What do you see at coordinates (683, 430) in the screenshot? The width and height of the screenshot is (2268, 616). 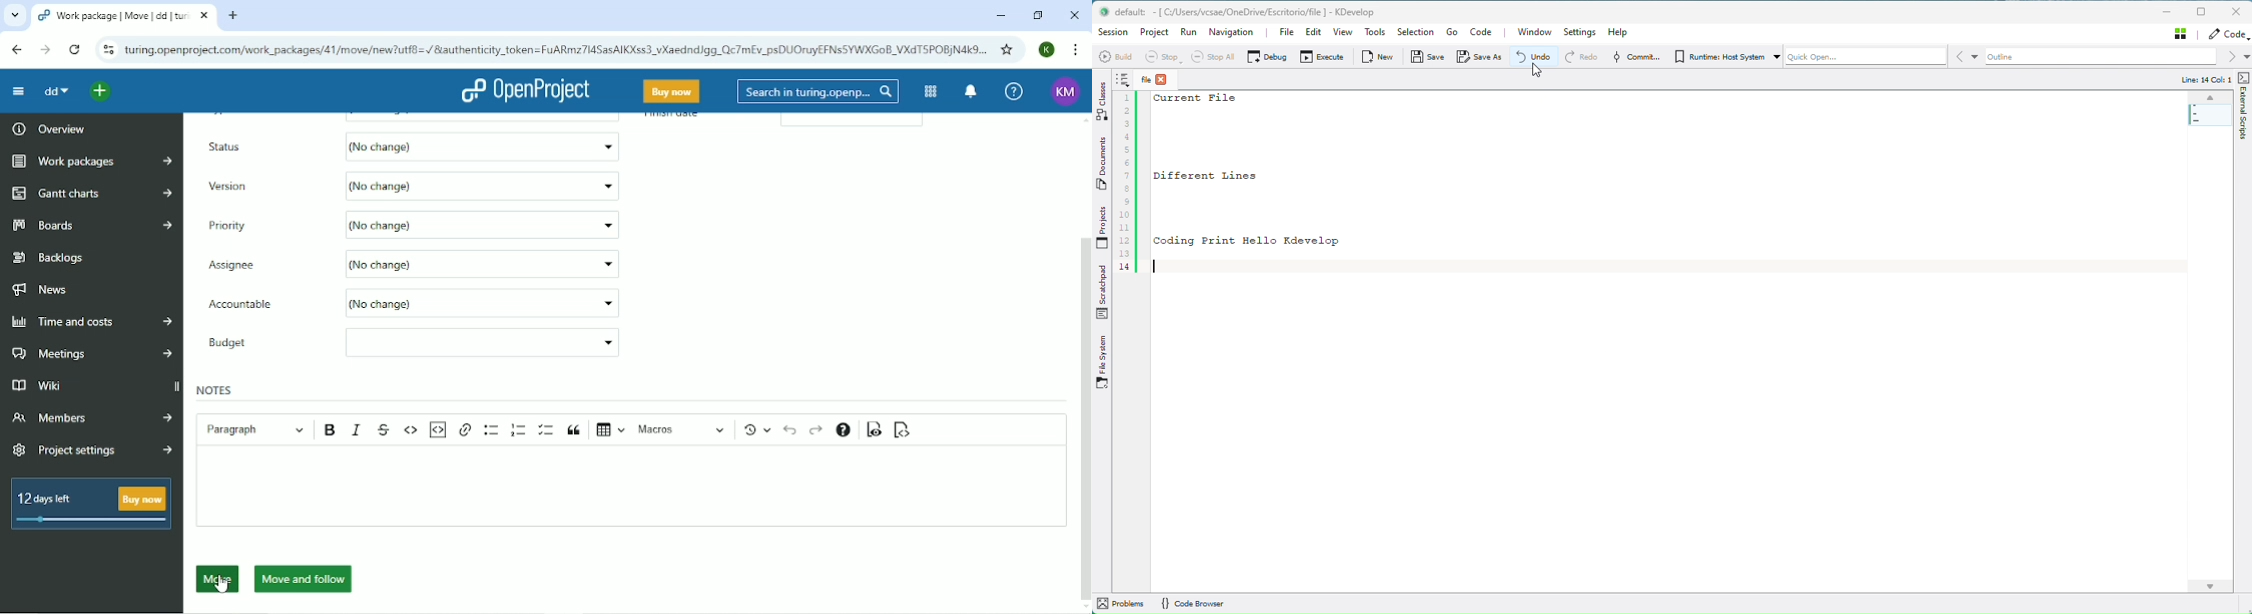 I see `Macros` at bounding box center [683, 430].